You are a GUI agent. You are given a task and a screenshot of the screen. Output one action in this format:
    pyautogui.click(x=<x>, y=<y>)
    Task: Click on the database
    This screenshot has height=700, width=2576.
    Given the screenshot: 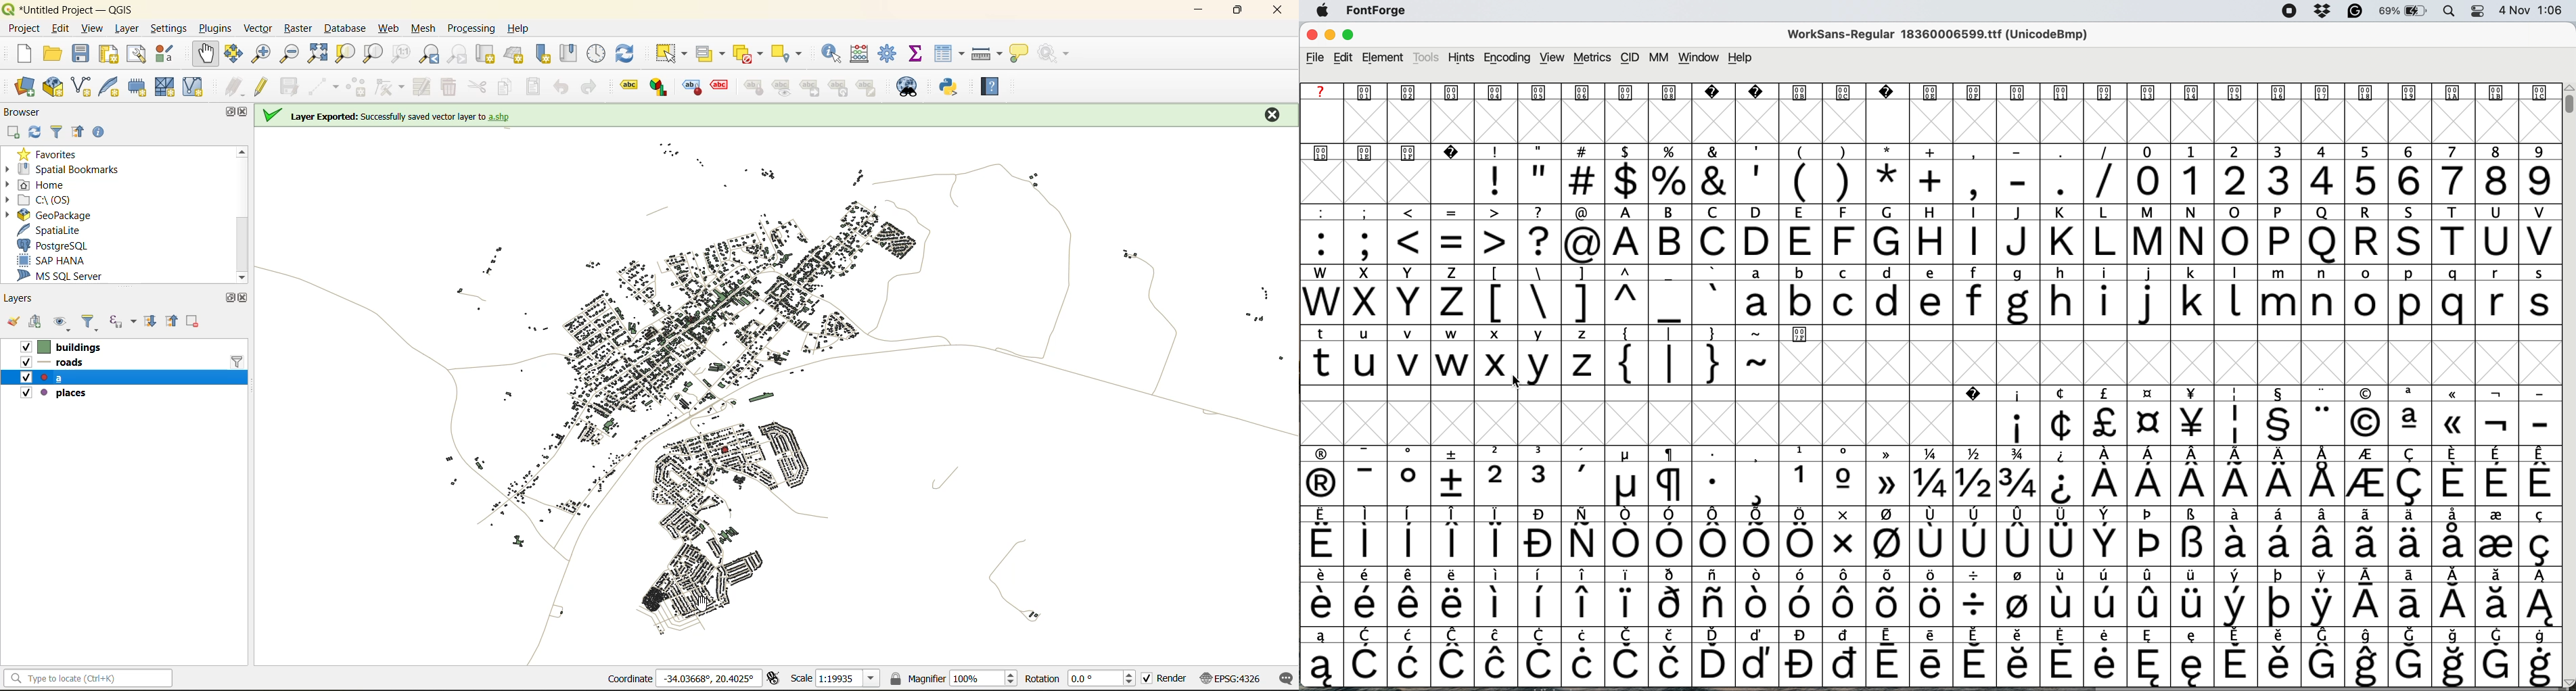 What is the action you would take?
    pyautogui.click(x=348, y=28)
    